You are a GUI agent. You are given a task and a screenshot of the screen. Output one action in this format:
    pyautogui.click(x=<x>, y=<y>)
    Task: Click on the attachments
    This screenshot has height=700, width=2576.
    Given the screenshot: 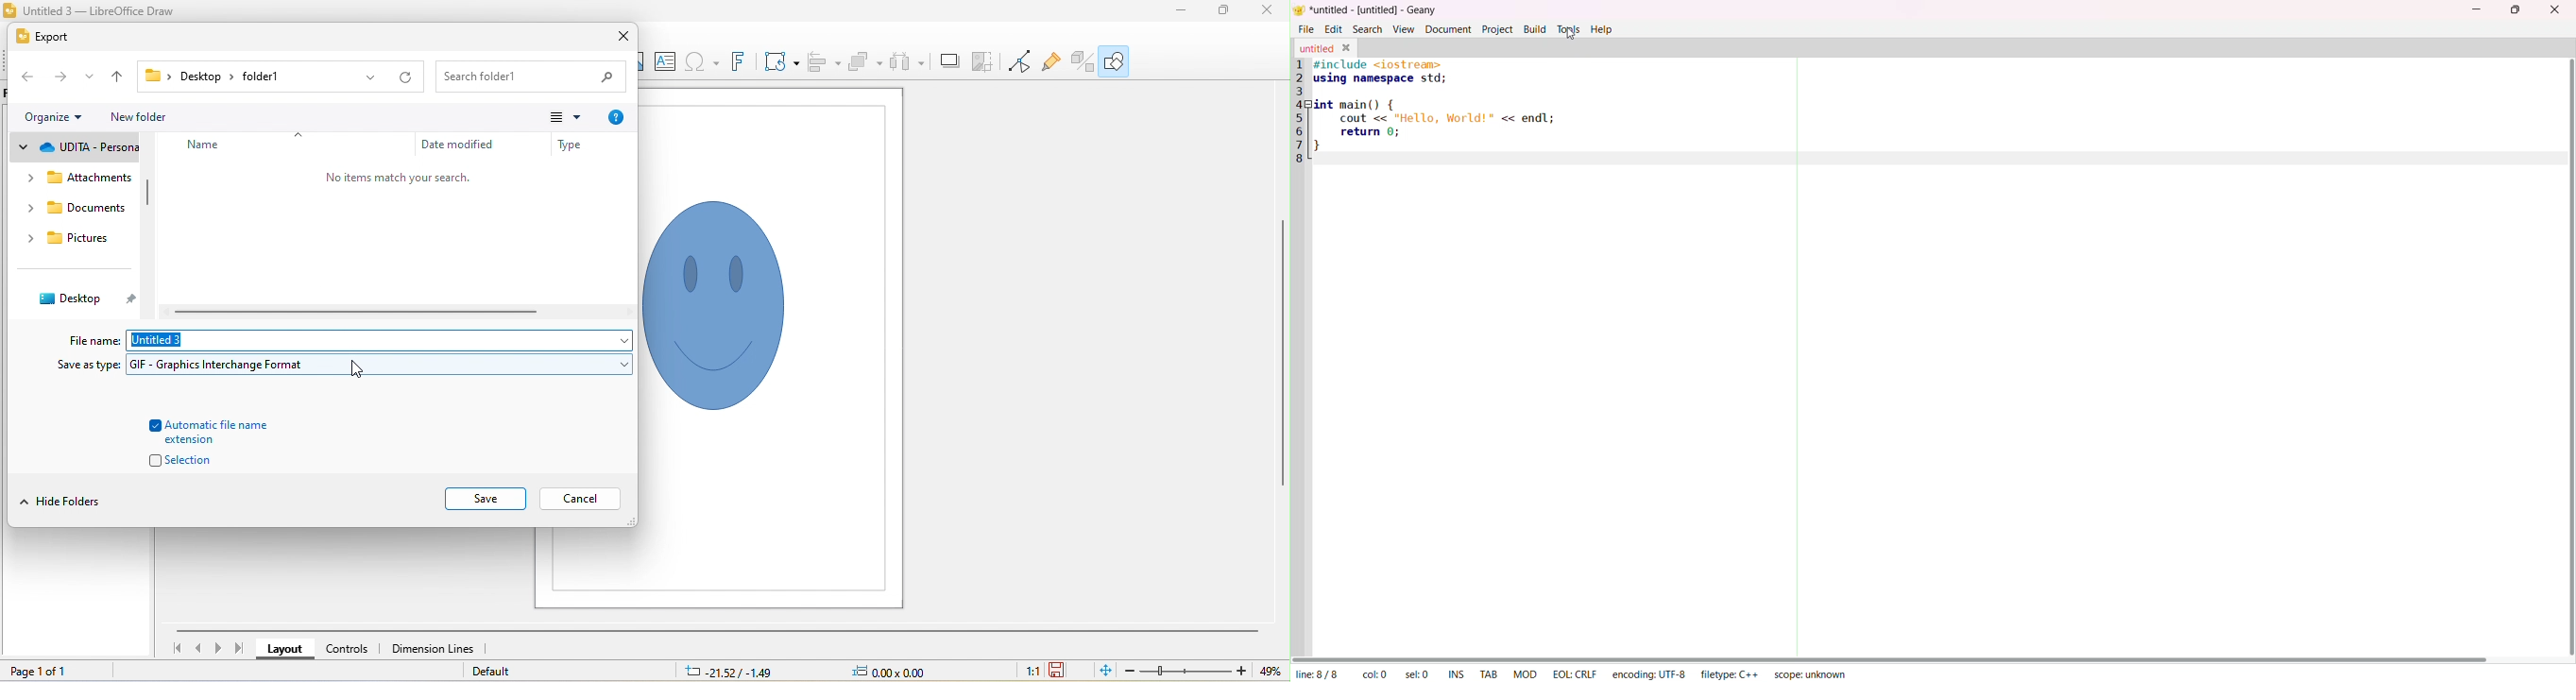 What is the action you would take?
    pyautogui.click(x=91, y=178)
    